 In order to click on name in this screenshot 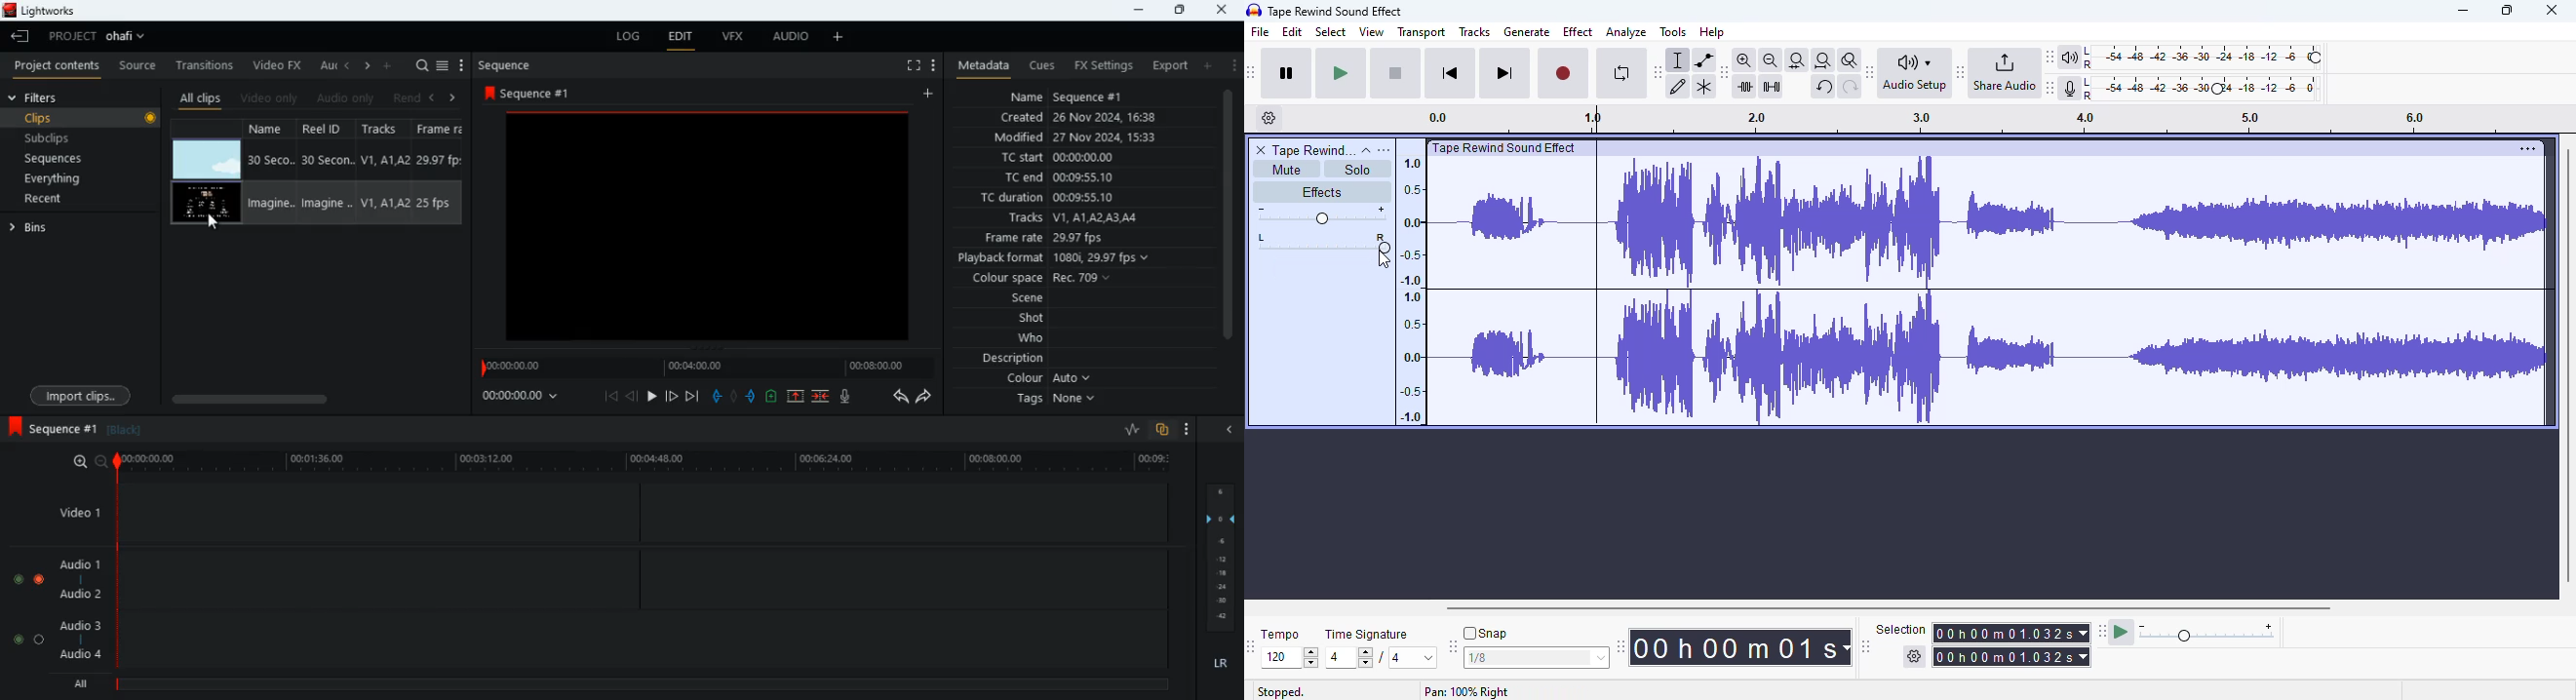, I will do `click(270, 130)`.